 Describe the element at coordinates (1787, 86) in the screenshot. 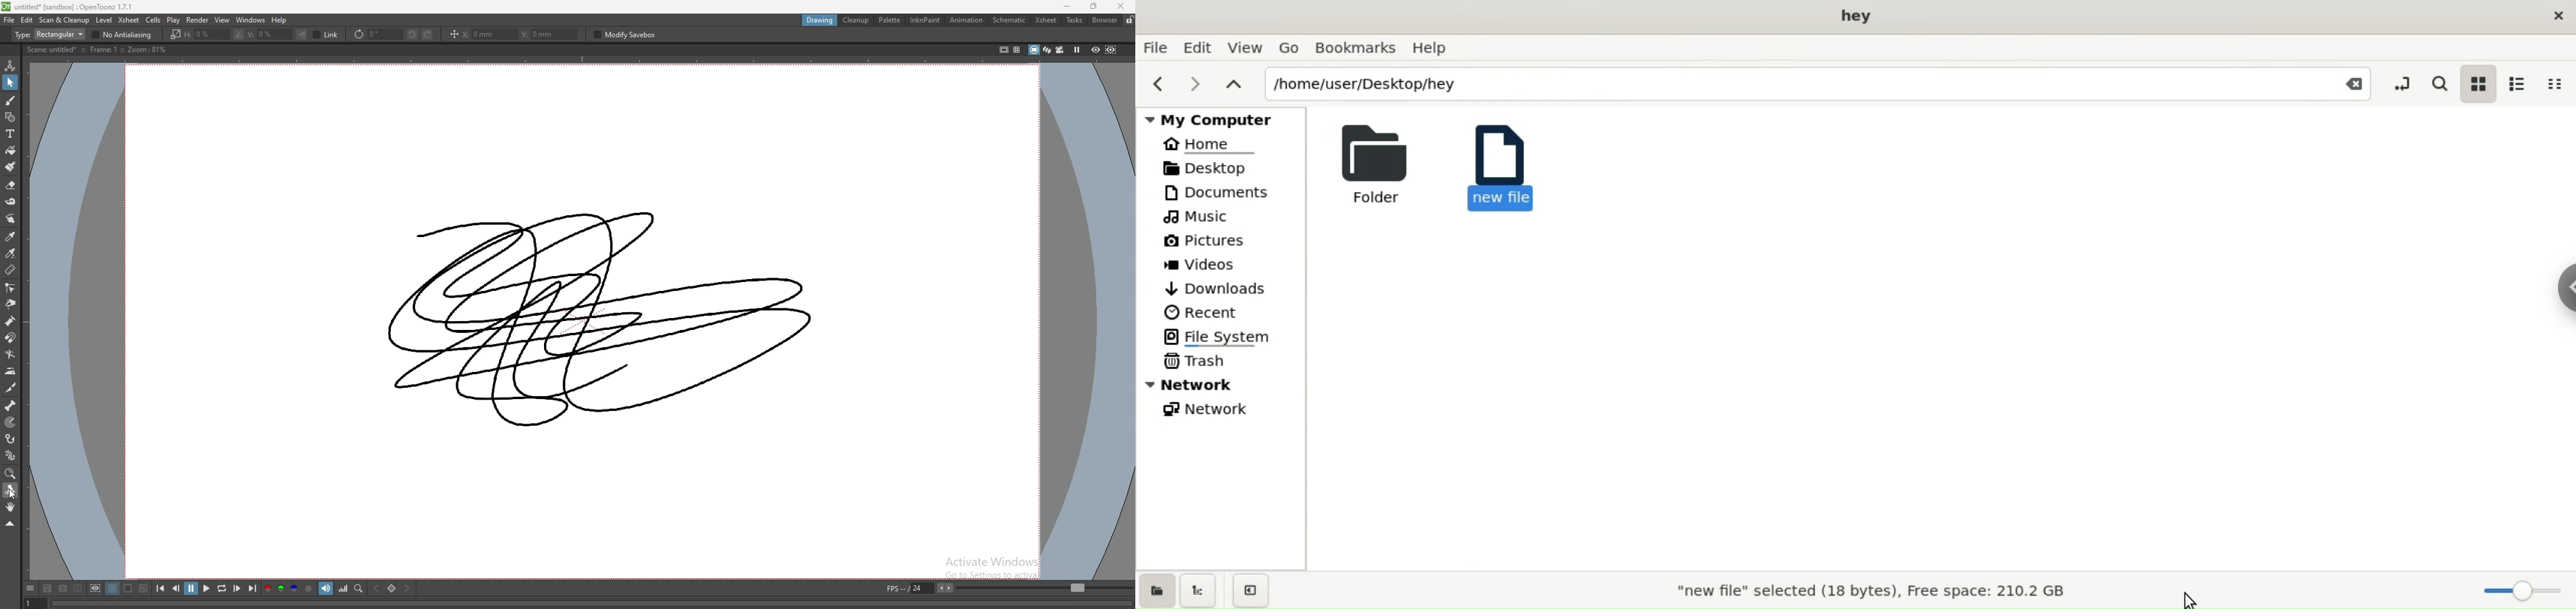

I see `/home/user/Desktop/hey` at that location.